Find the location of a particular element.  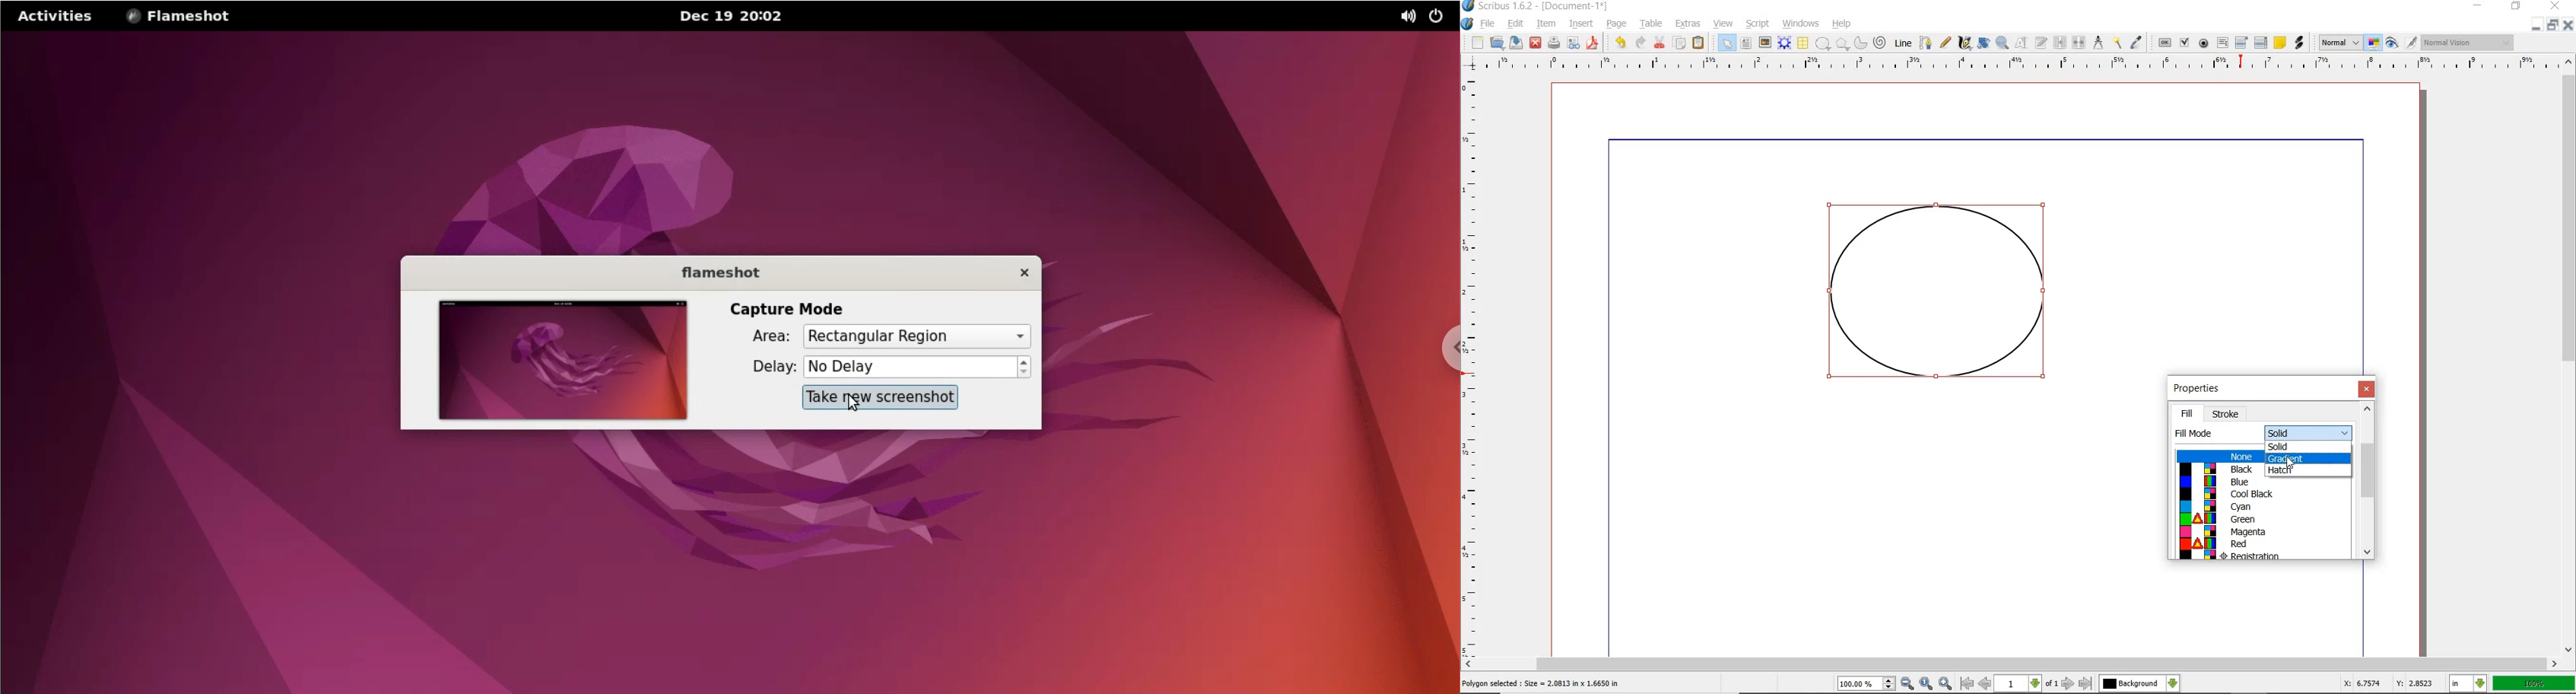

PDF CHECK BOX is located at coordinates (2184, 42).